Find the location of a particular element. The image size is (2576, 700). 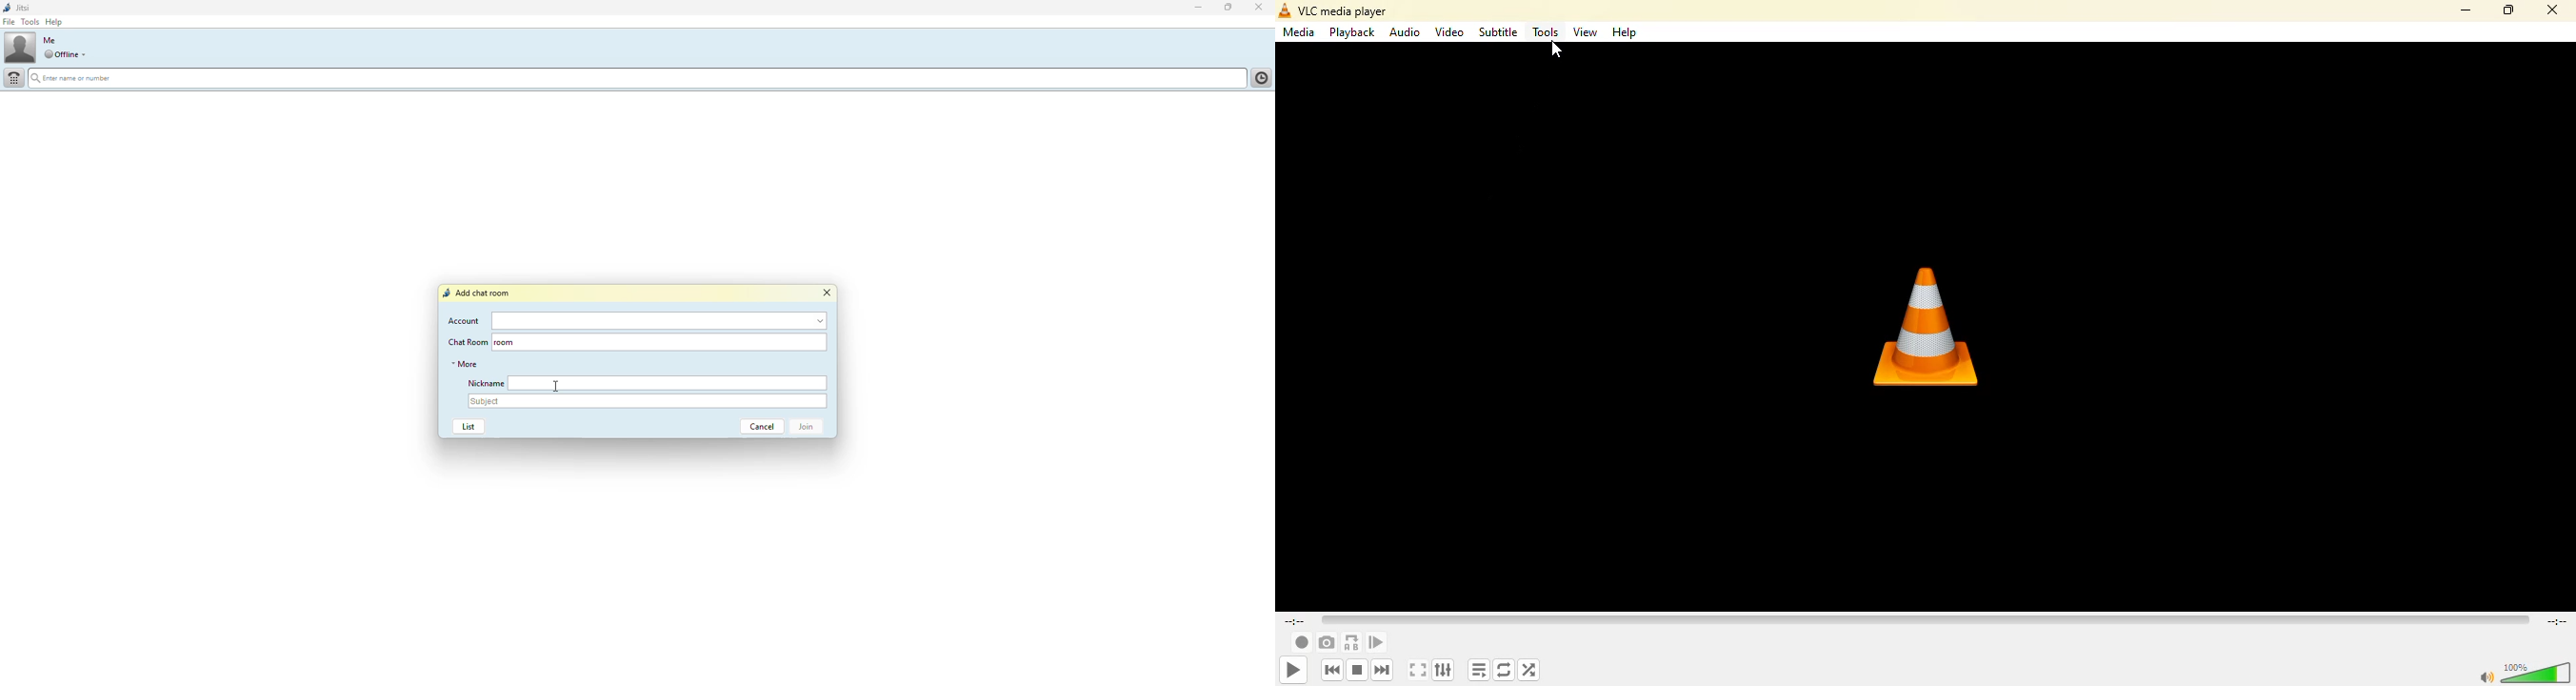

chat room is located at coordinates (674, 342).